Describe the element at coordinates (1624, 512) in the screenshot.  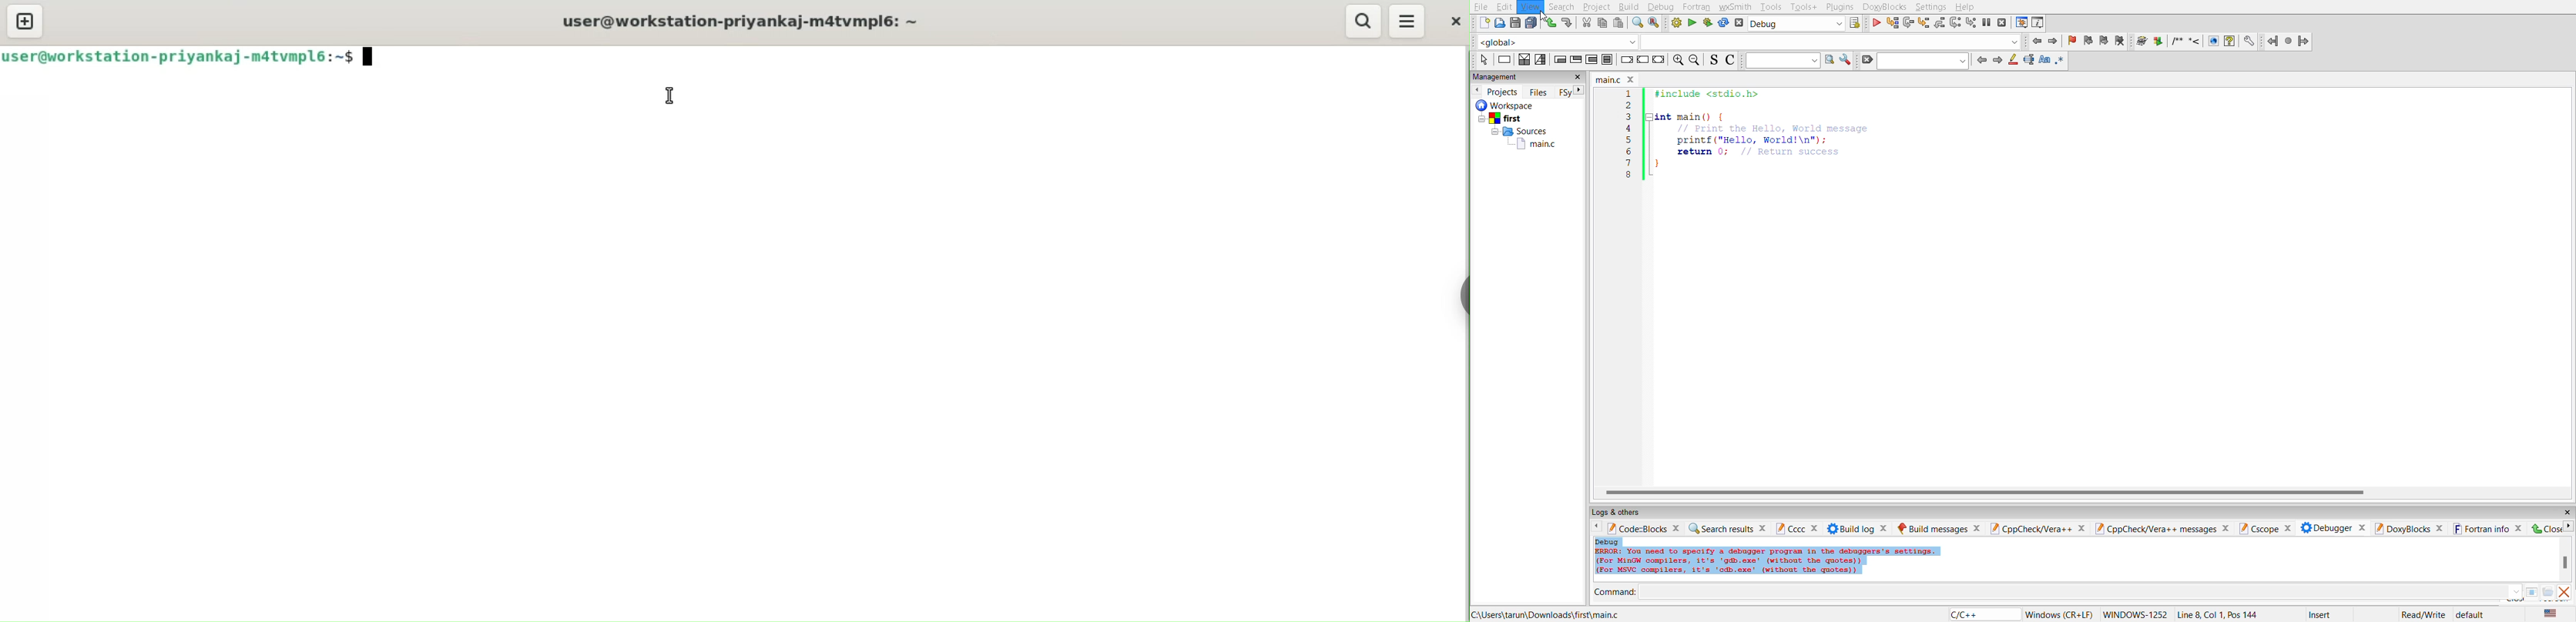
I see `logs and others` at that location.